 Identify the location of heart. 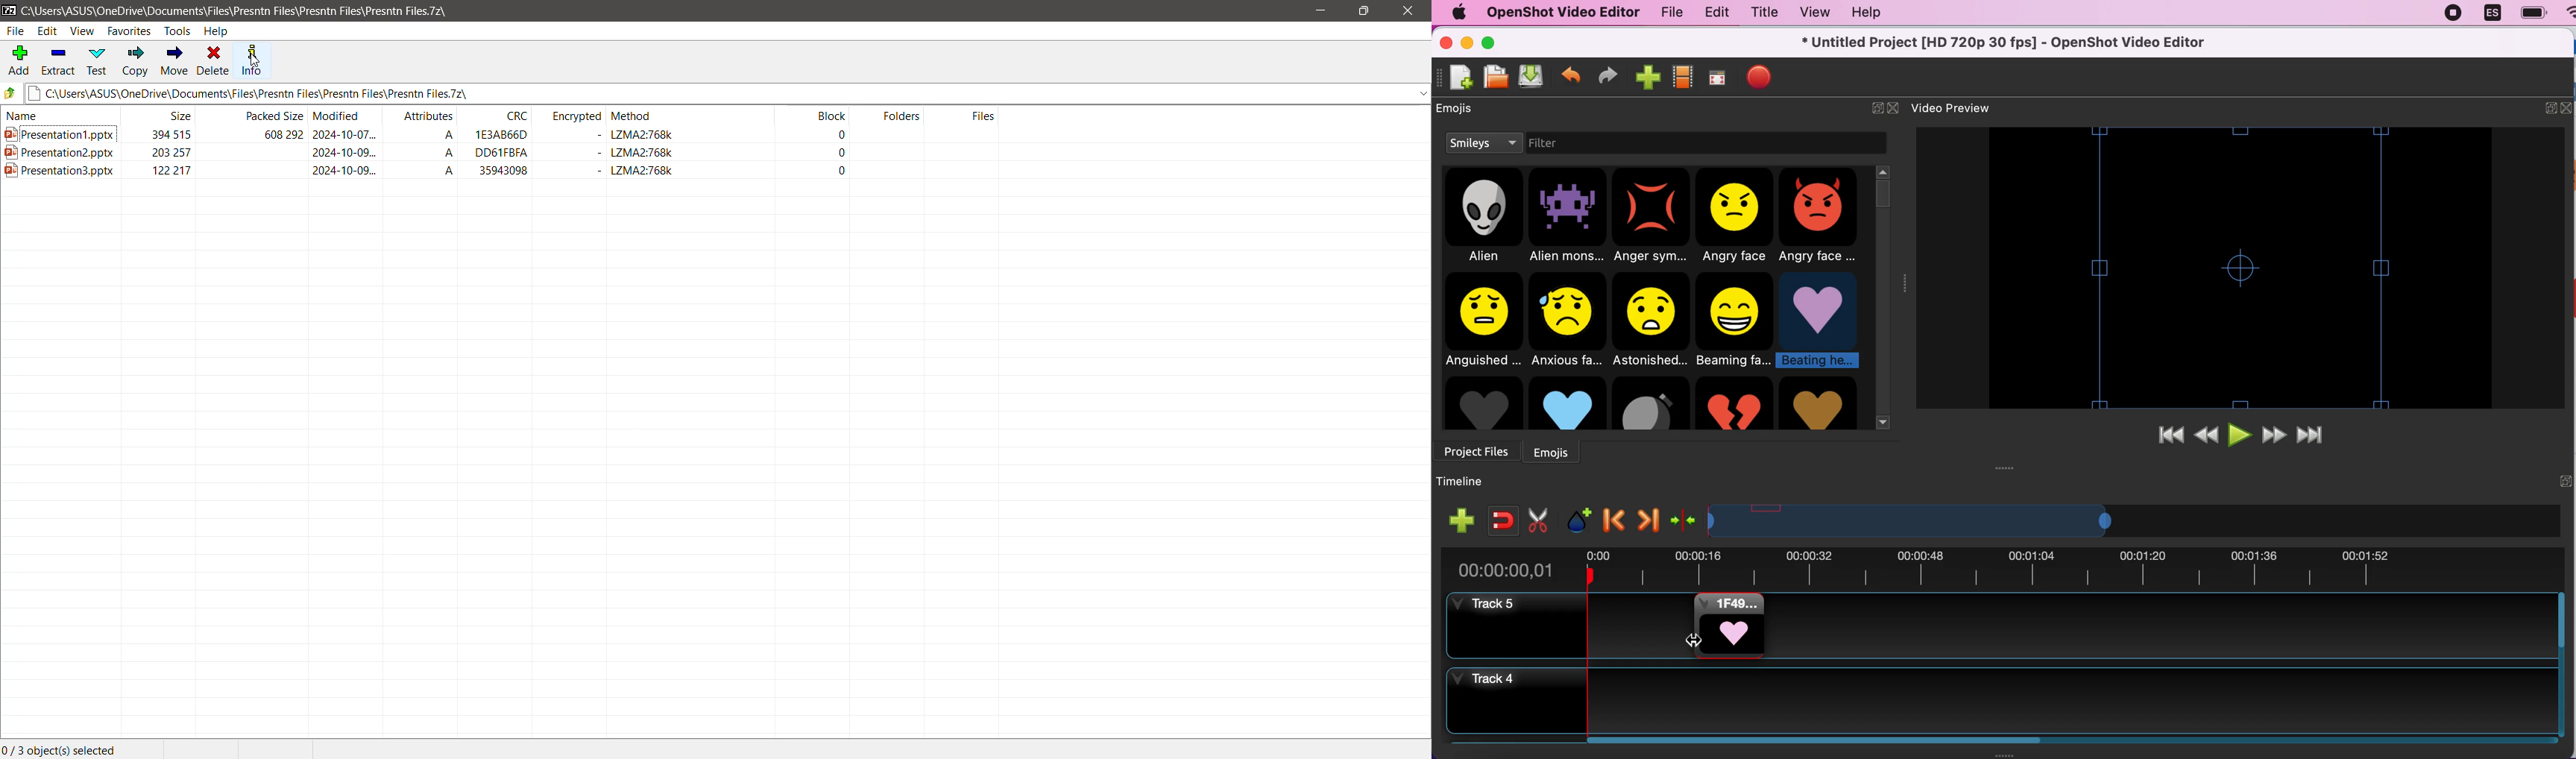
(1818, 403).